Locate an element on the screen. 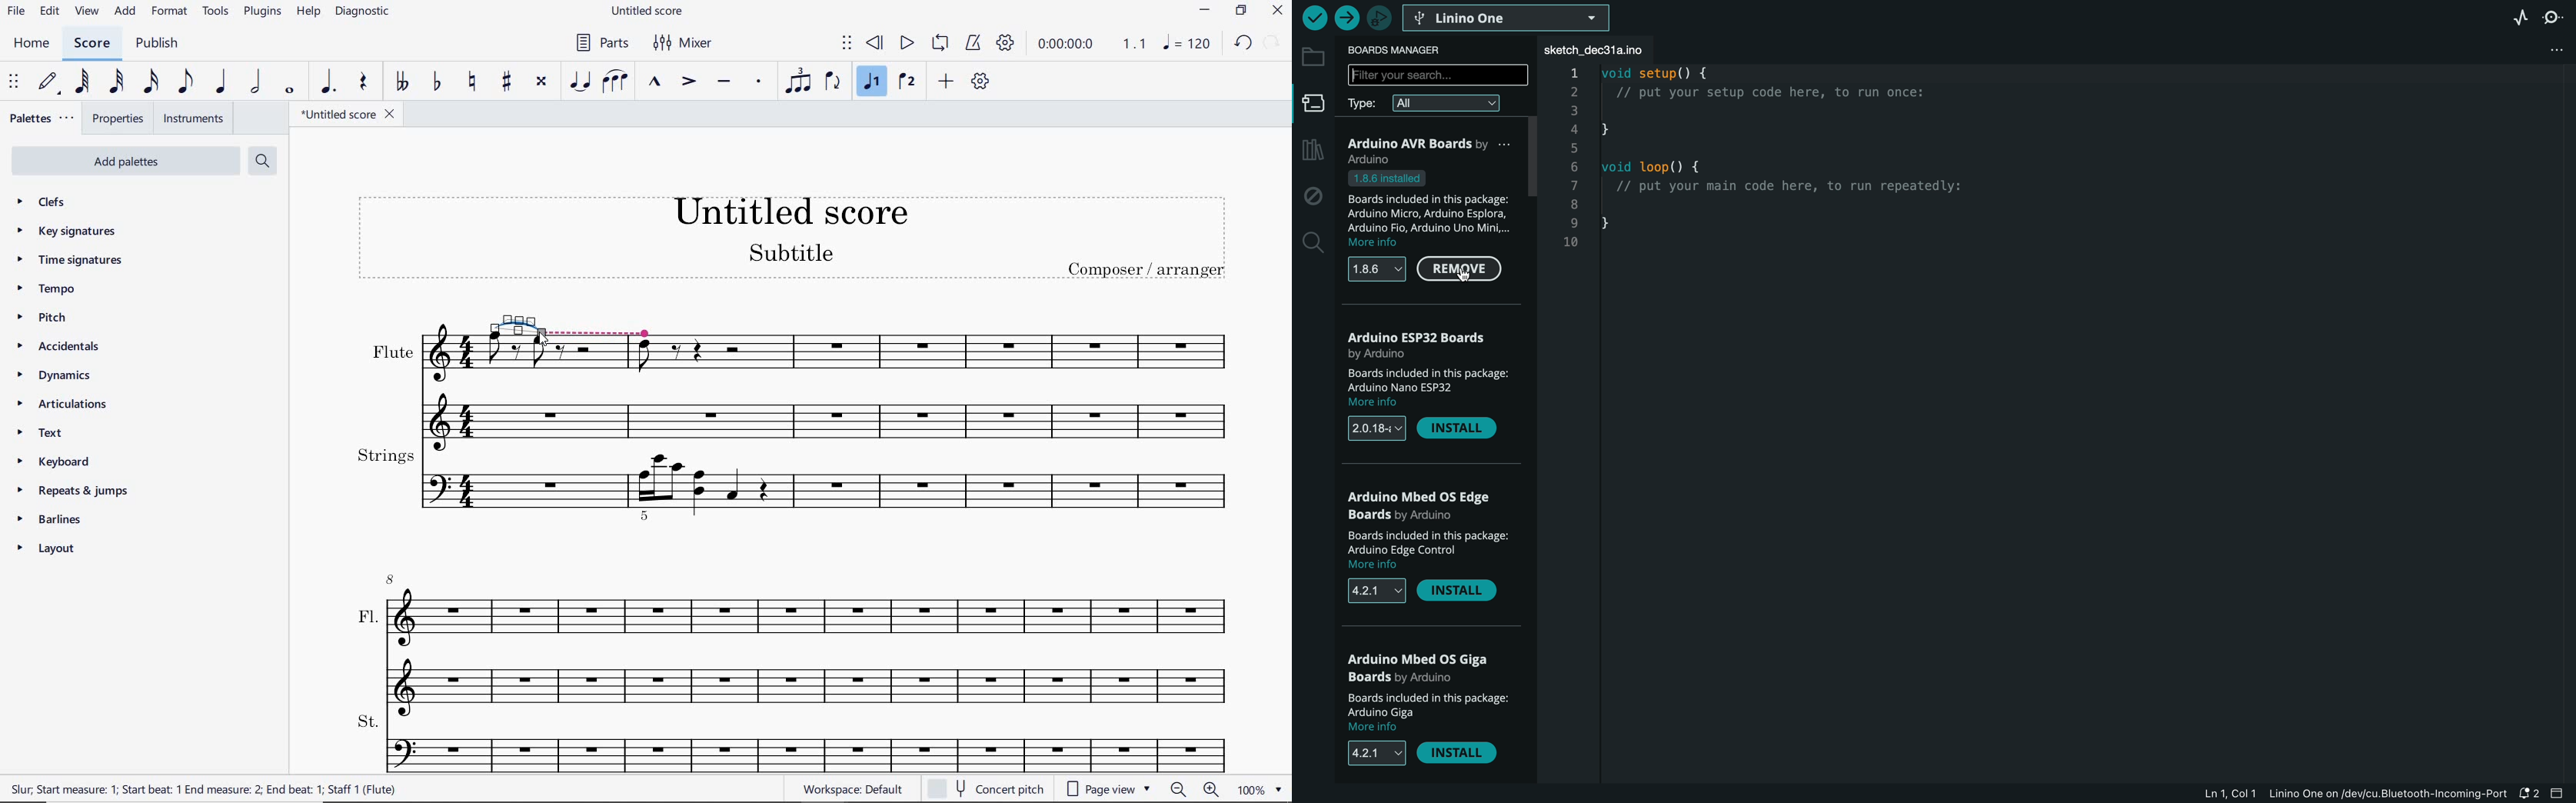 This screenshot has width=2576, height=812. search is located at coordinates (1311, 241).